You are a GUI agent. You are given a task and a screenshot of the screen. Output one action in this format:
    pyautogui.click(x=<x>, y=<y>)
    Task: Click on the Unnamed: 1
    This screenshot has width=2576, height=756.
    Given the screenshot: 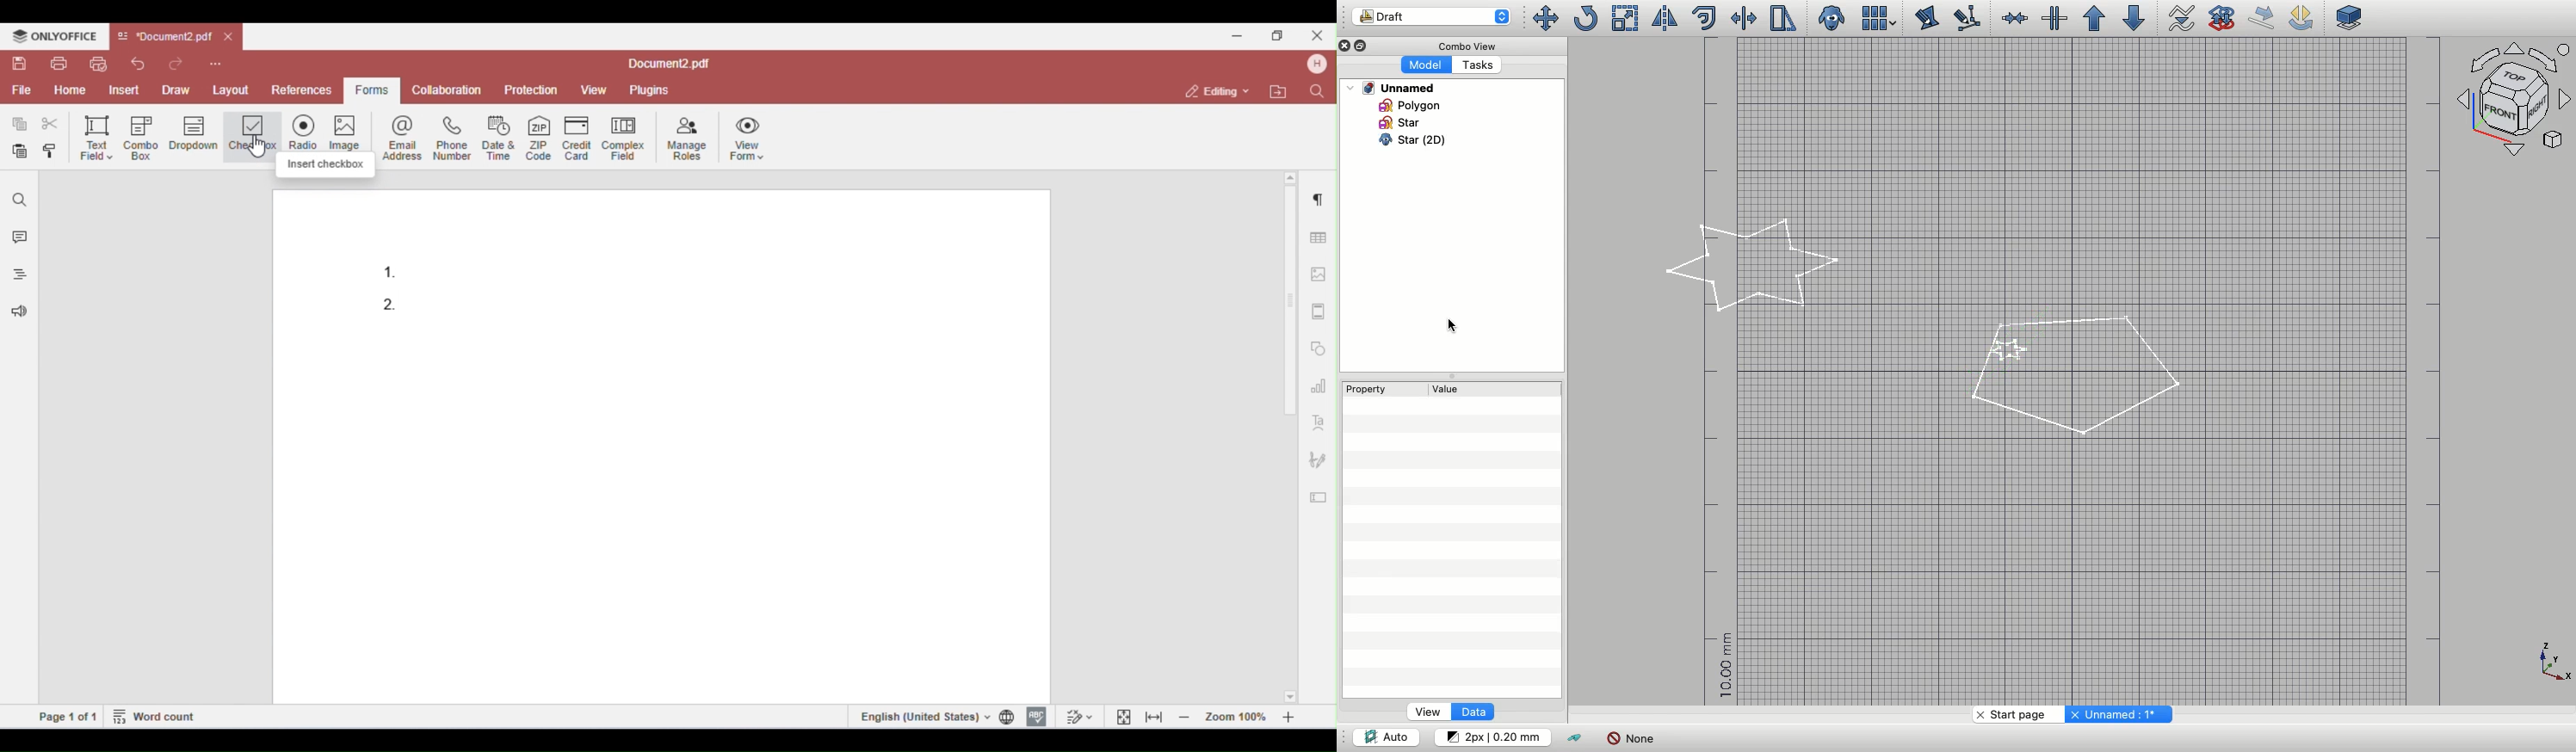 What is the action you would take?
    pyautogui.click(x=2116, y=714)
    